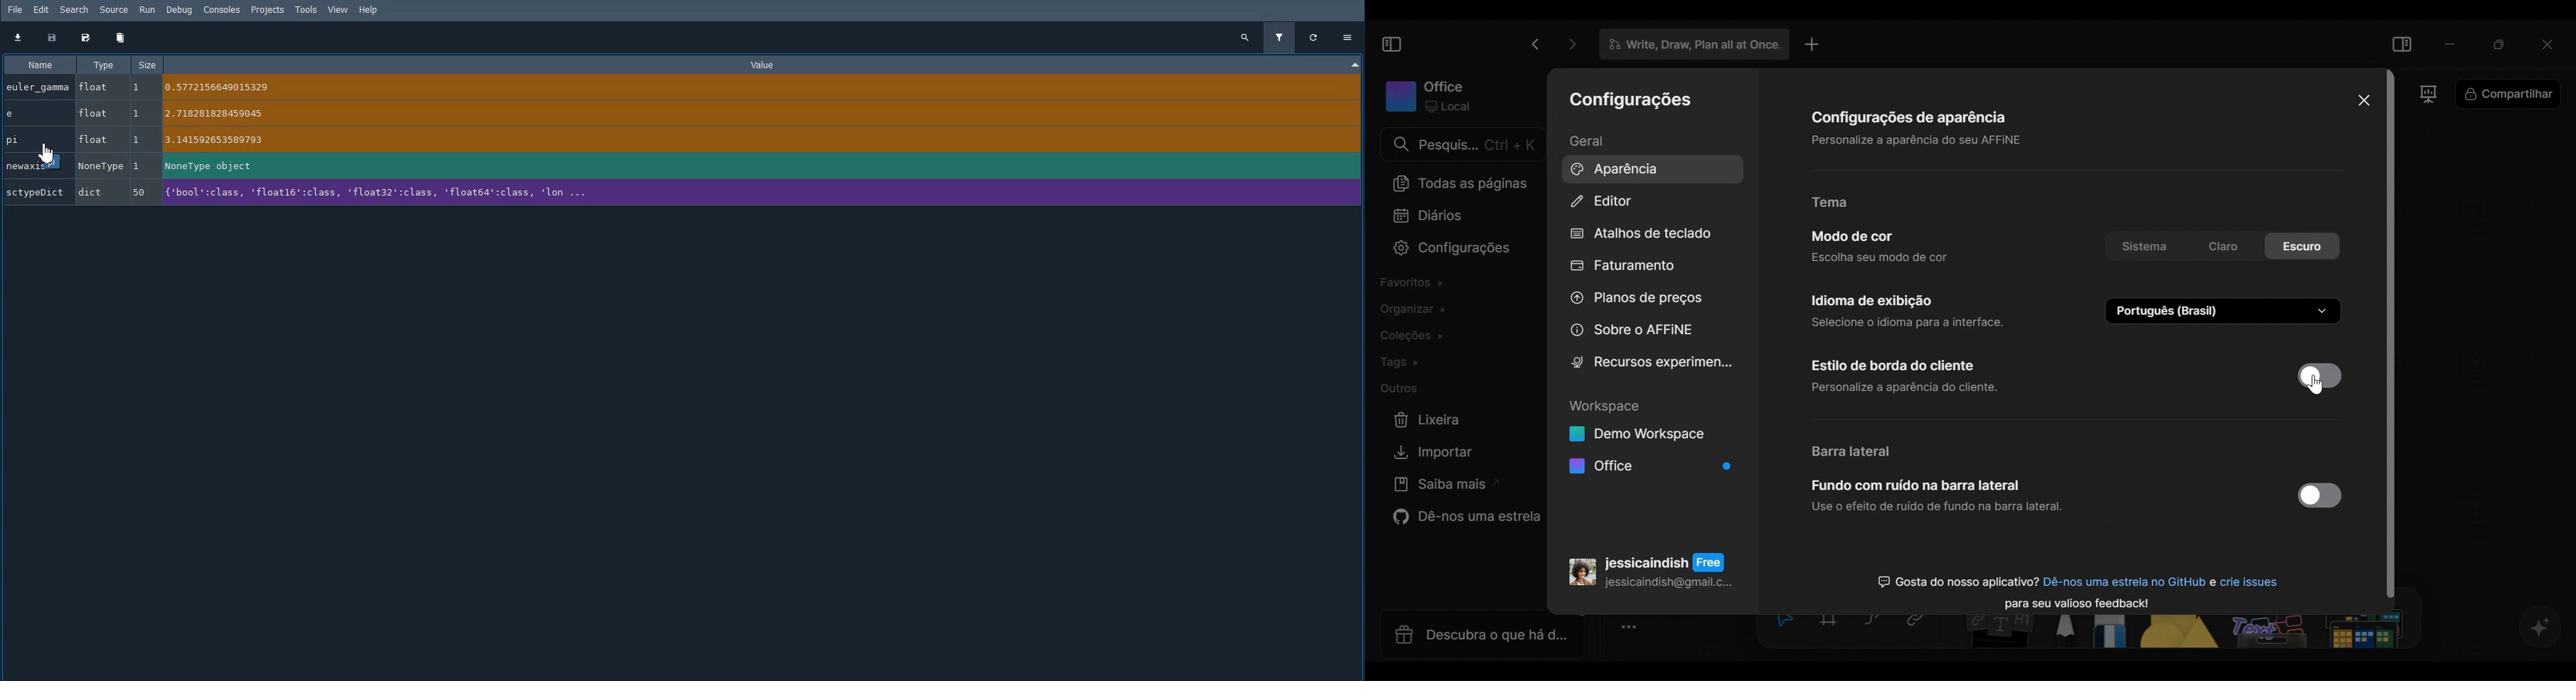  Describe the element at coordinates (148, 9) in the screenshot. I see `Run` at that location.